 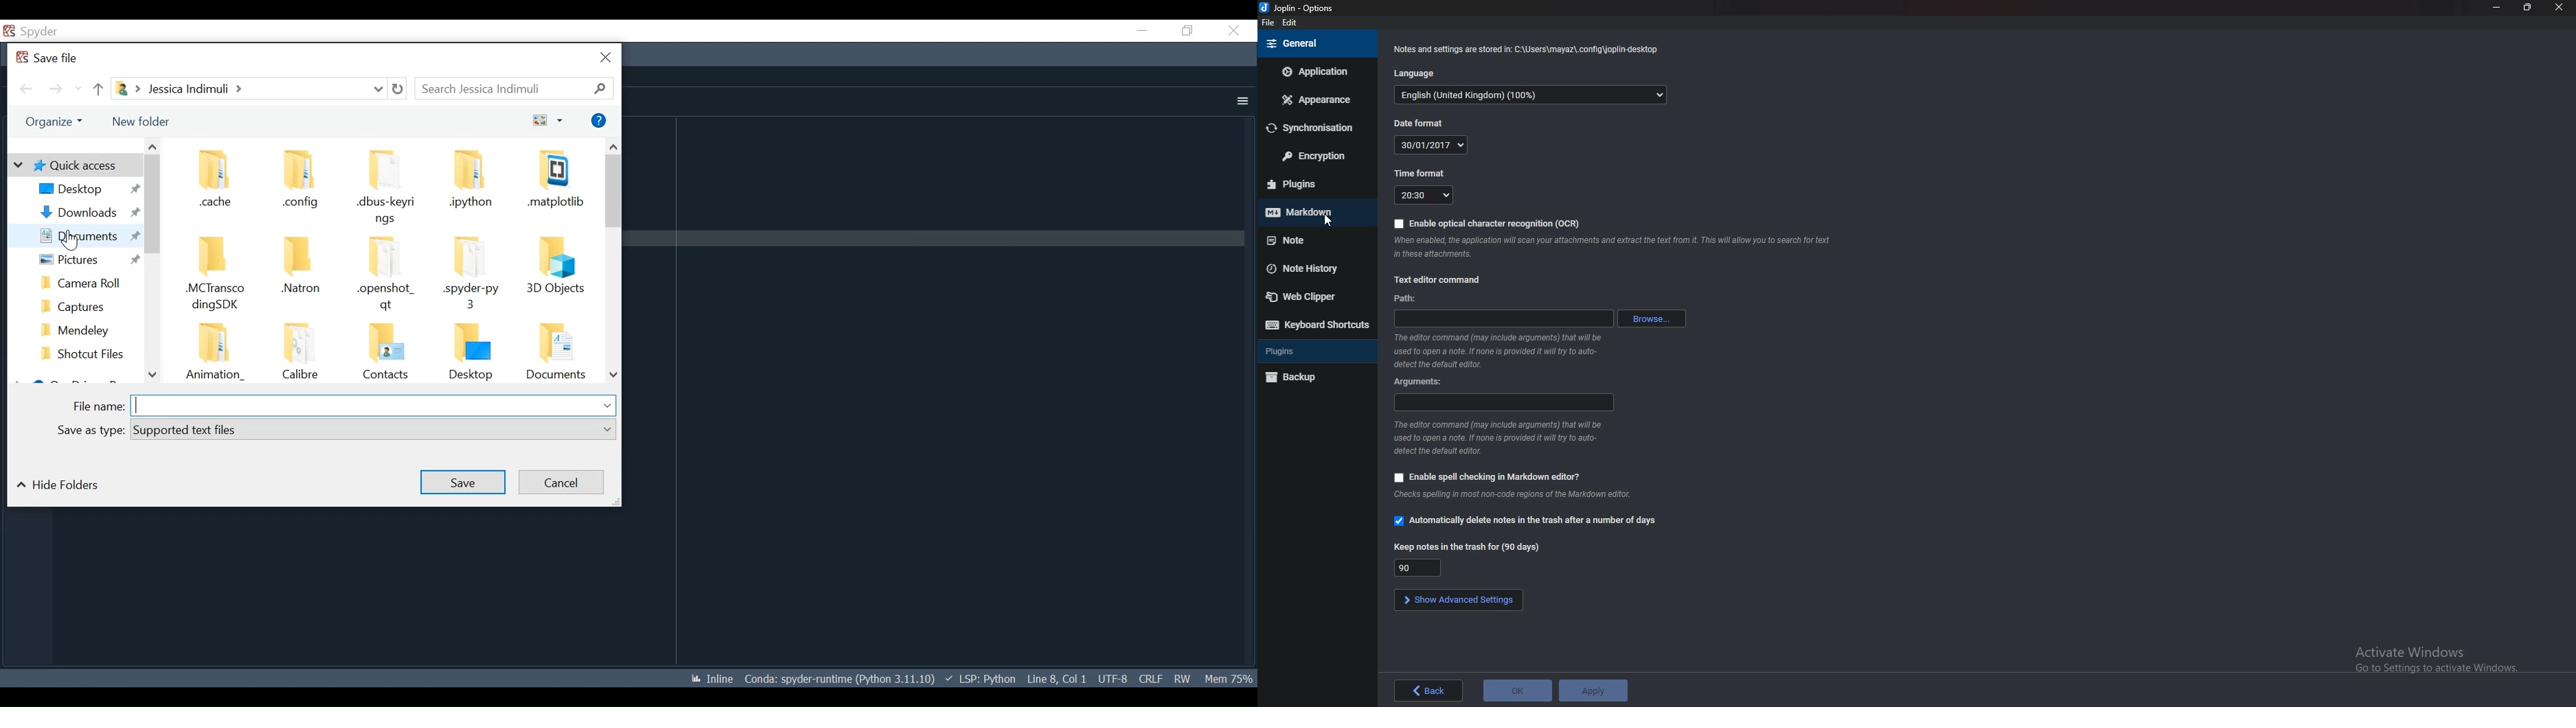 I want to click on Documents, so click(x=84, y=235).